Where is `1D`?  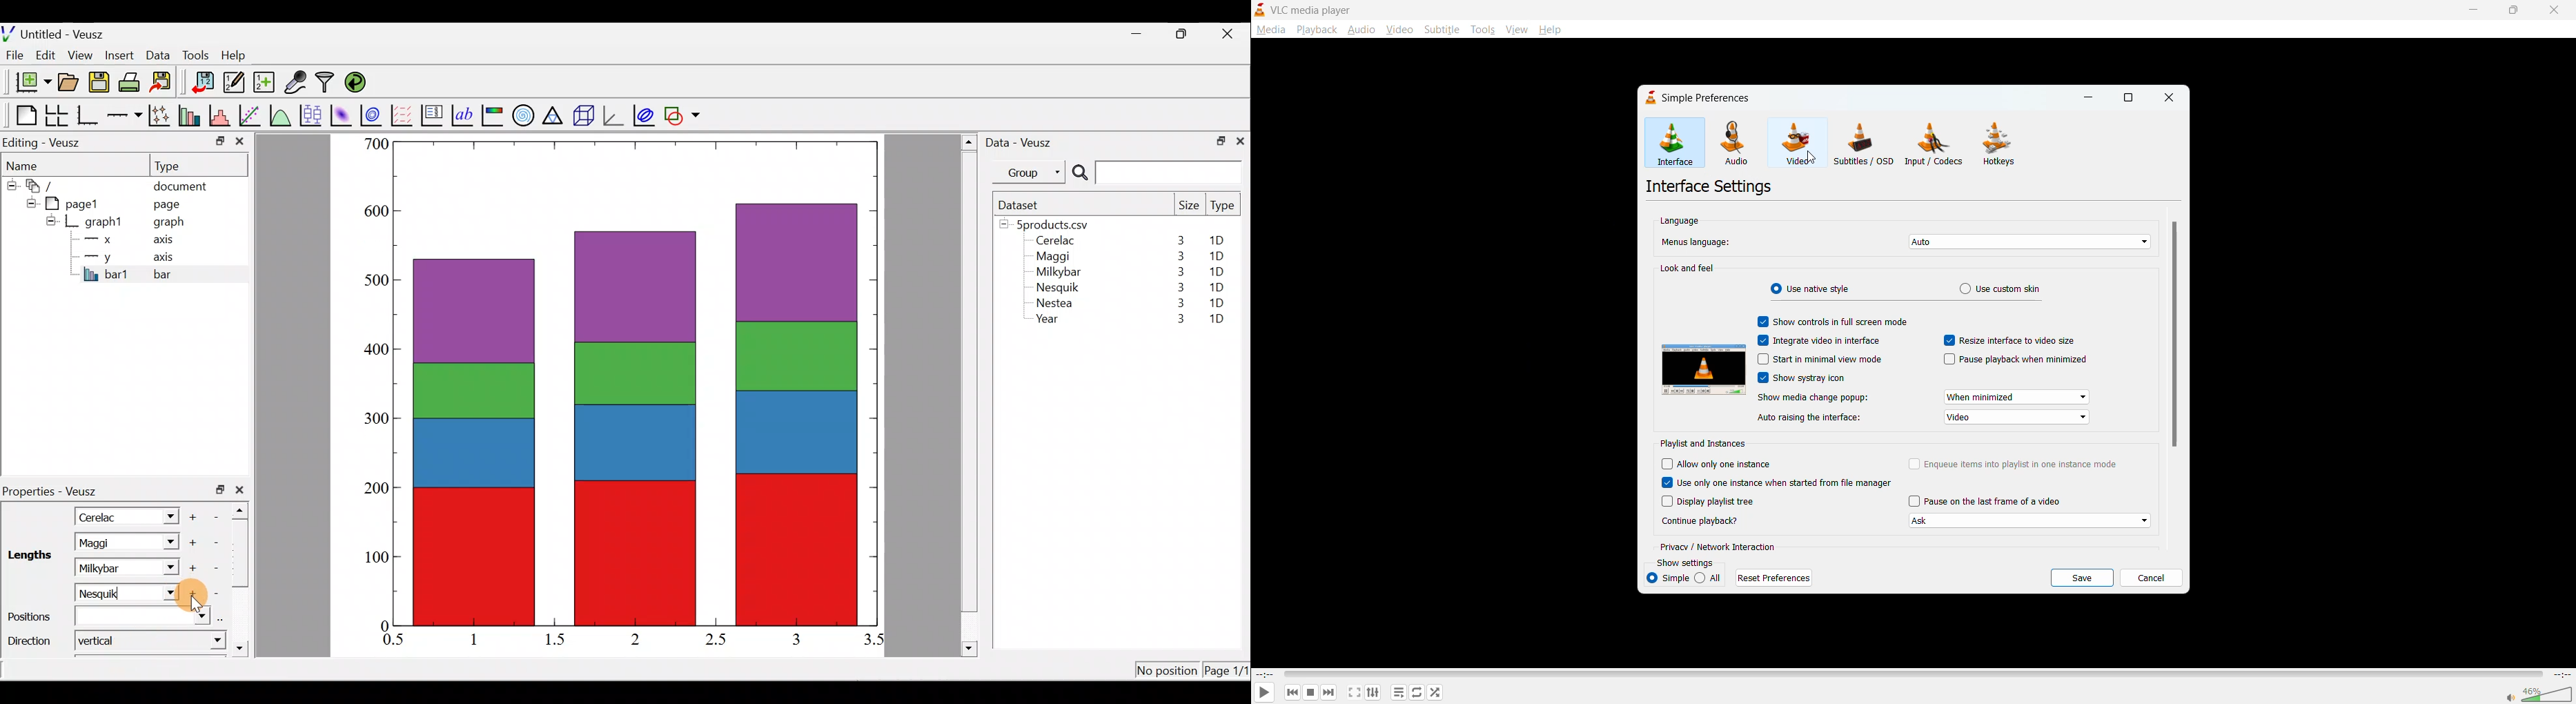
1D is located at coordinates (1217, 302).